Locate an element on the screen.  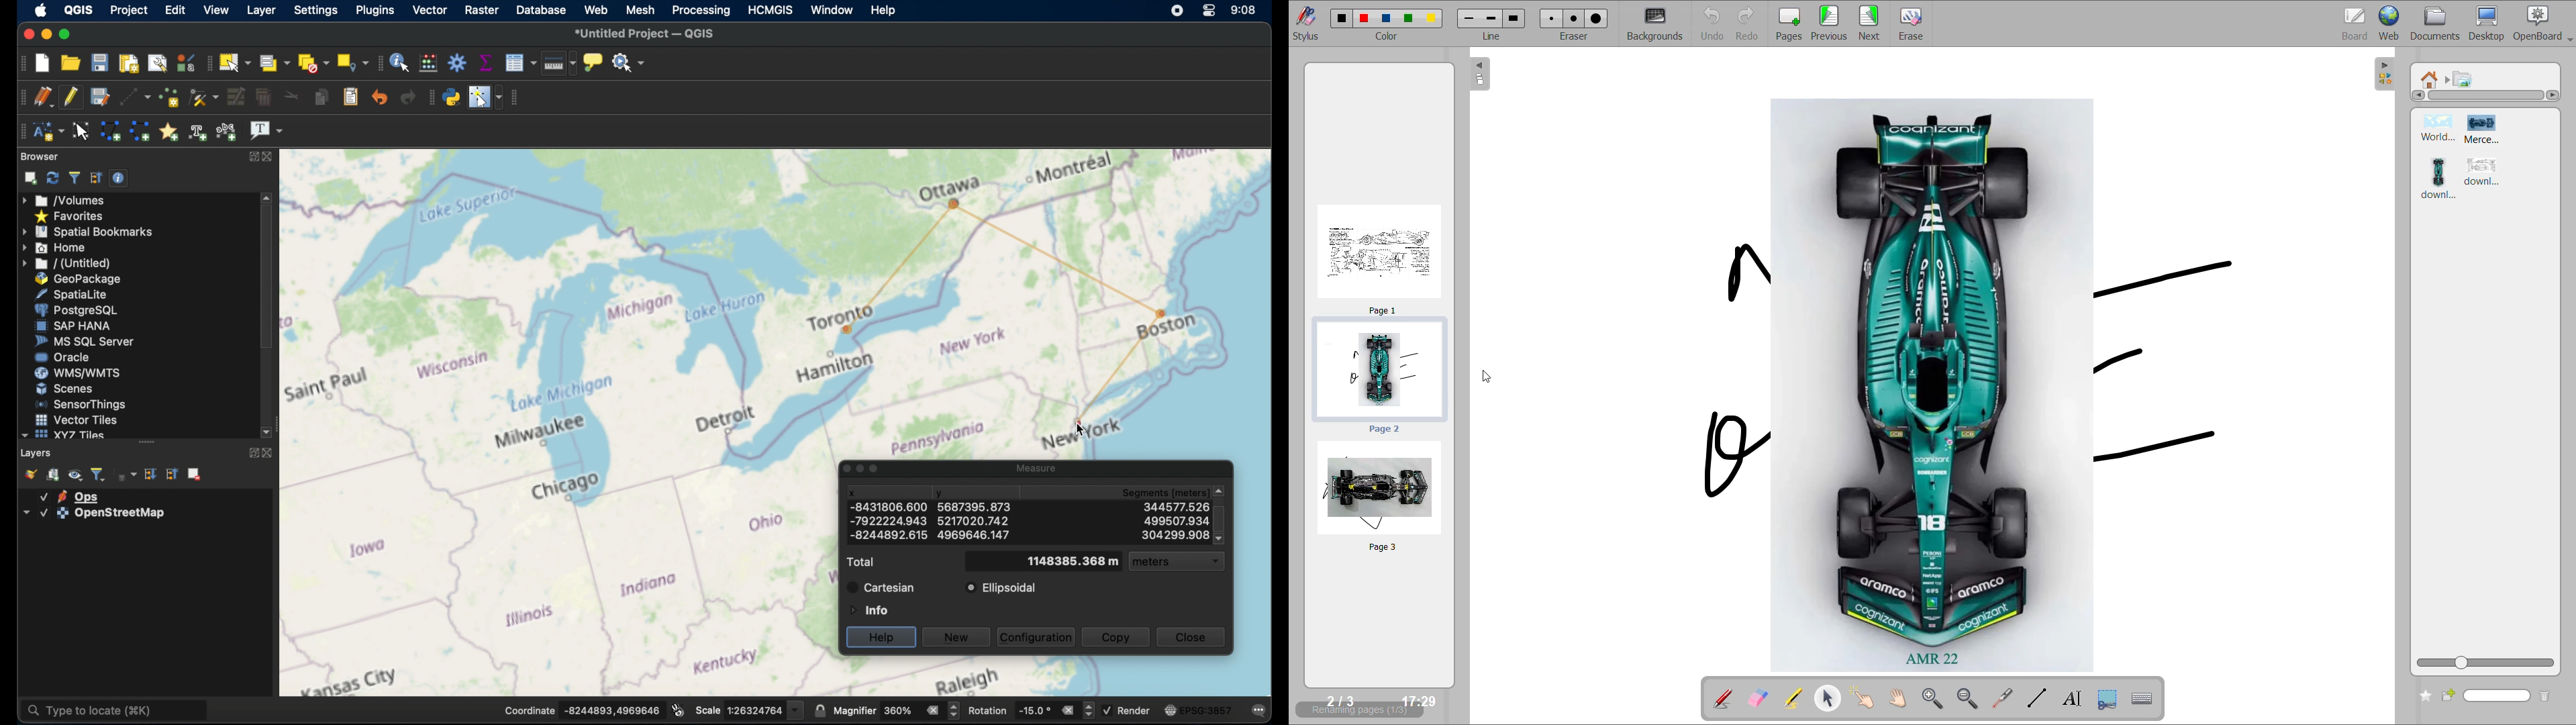
new annotation layer is located at coordinates (48, 132).